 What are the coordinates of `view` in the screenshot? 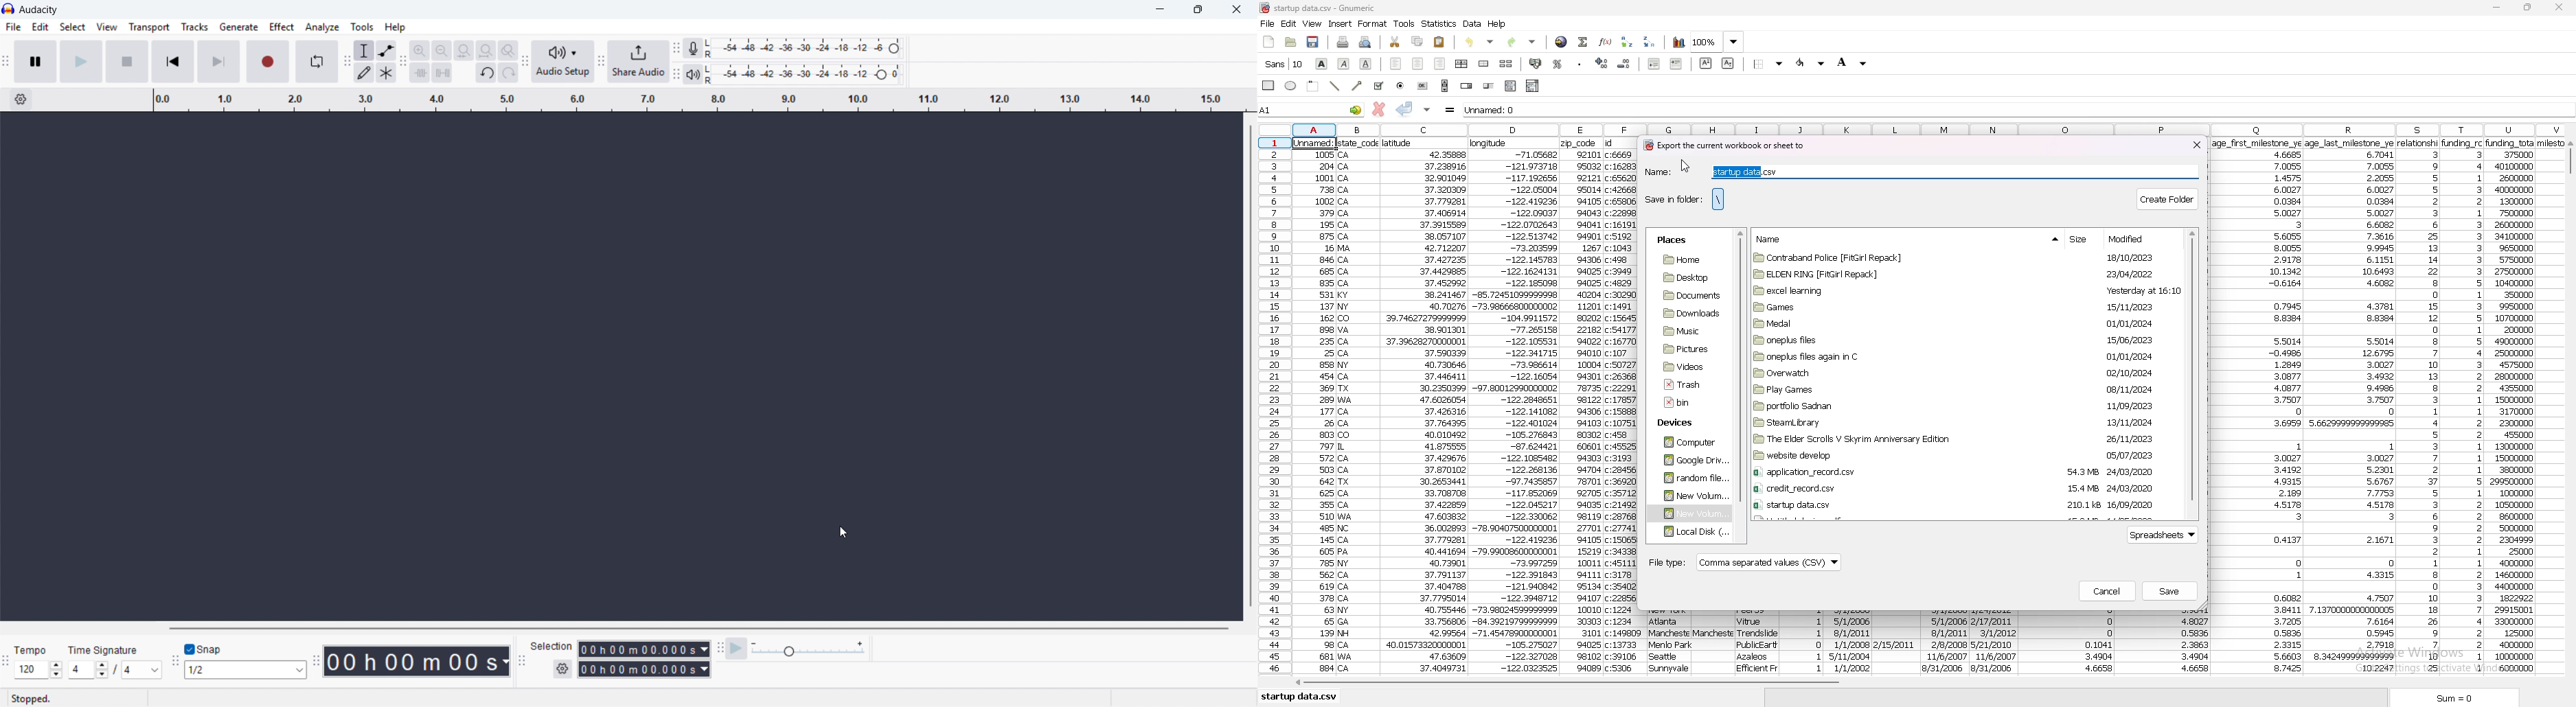 It's located at (107, 27).